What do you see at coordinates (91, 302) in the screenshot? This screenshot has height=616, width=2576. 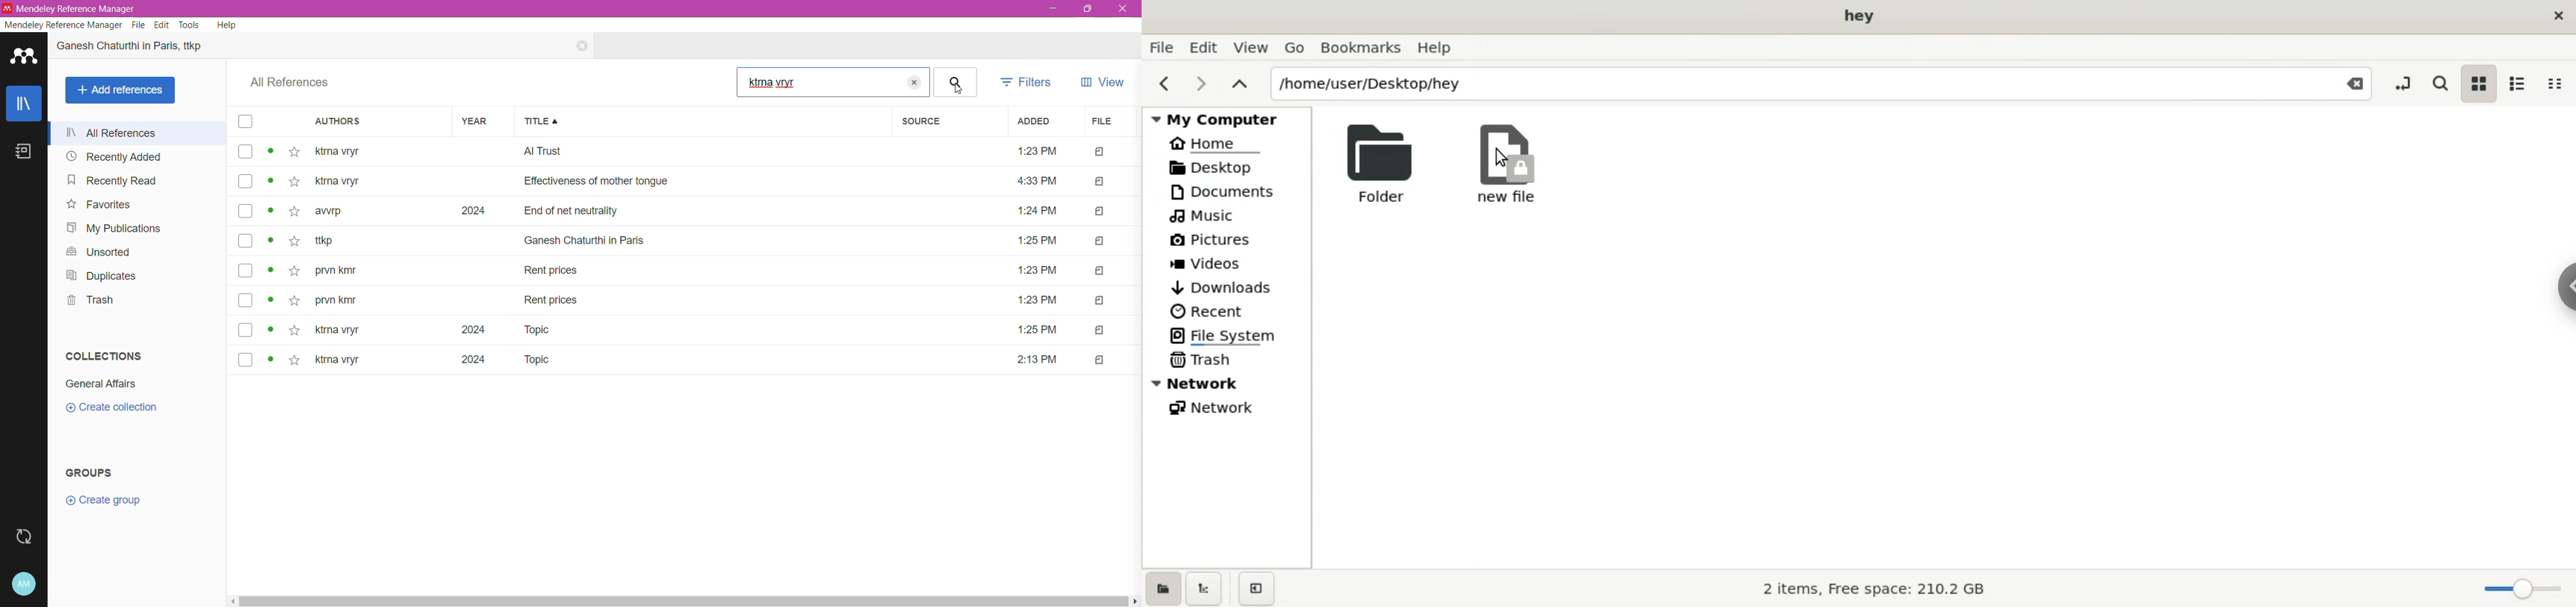 I see `Trash` at bounding box center [91, 302].